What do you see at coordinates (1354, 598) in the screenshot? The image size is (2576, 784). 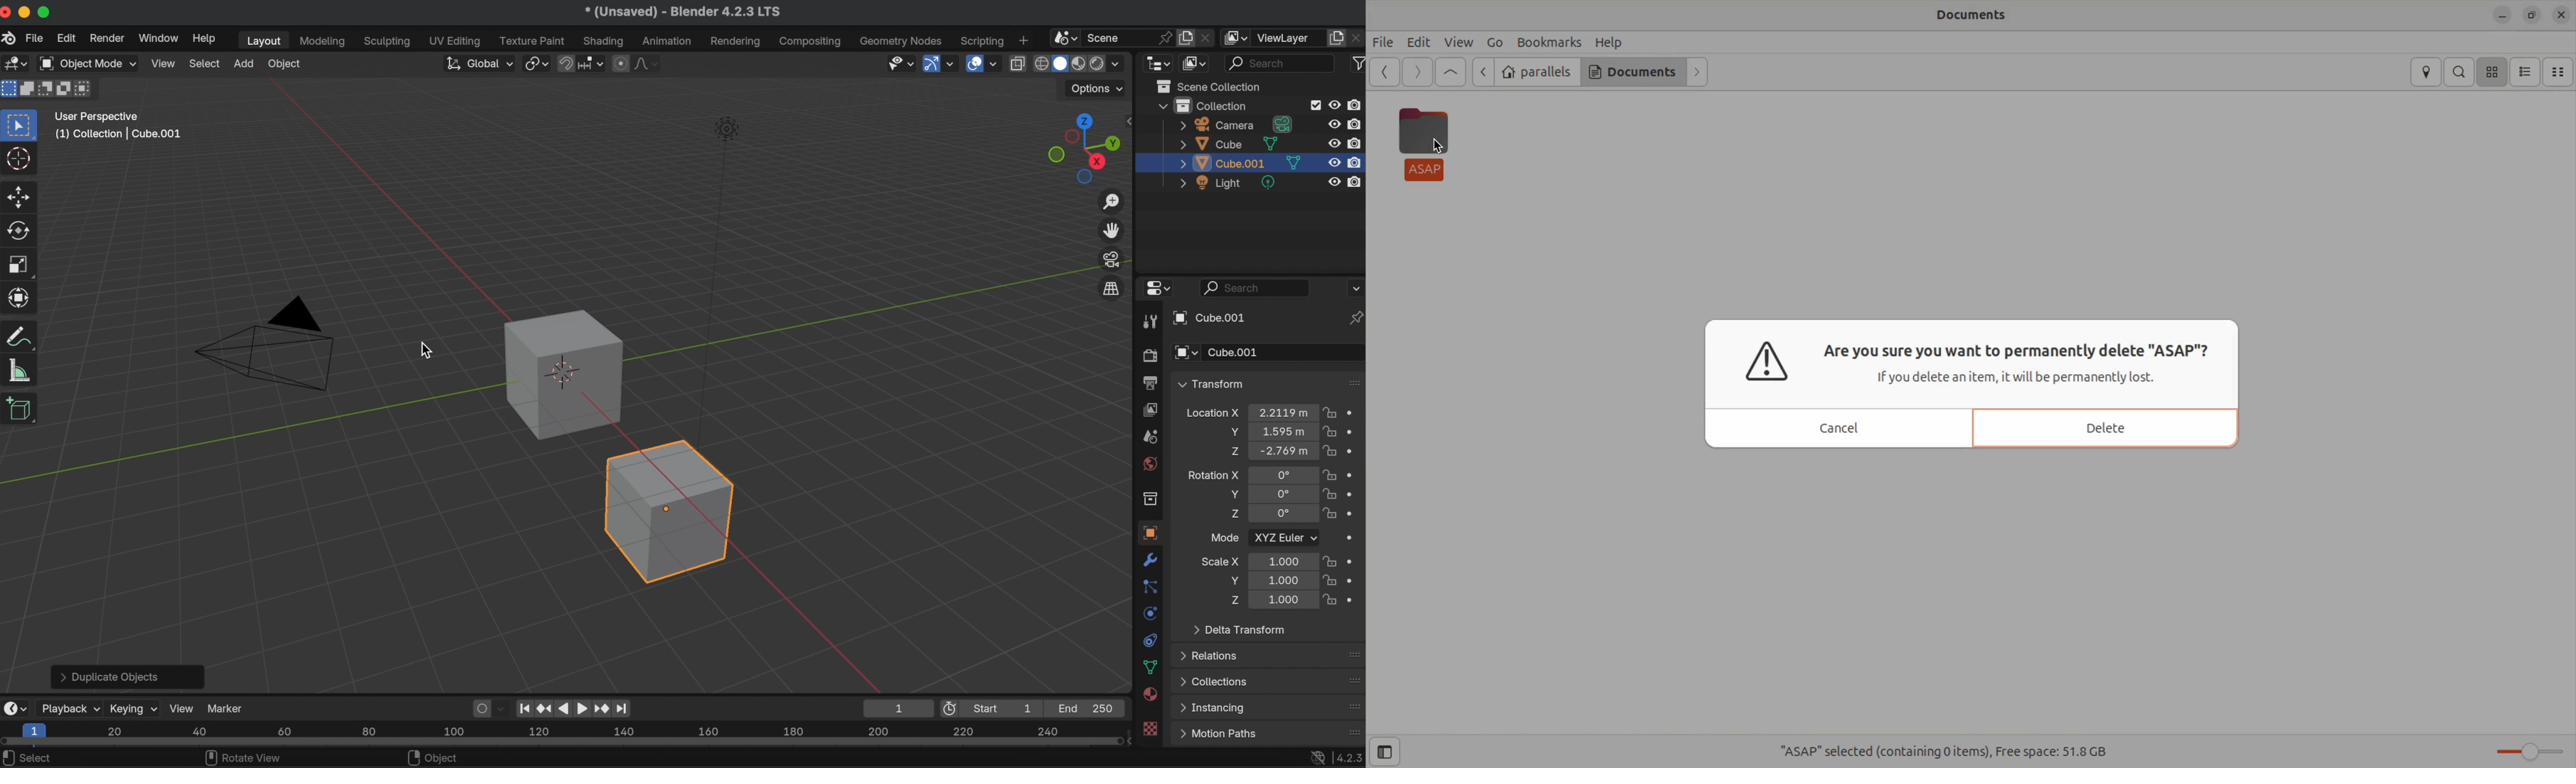 I see `animate property` at bounding box center [1354, 598].